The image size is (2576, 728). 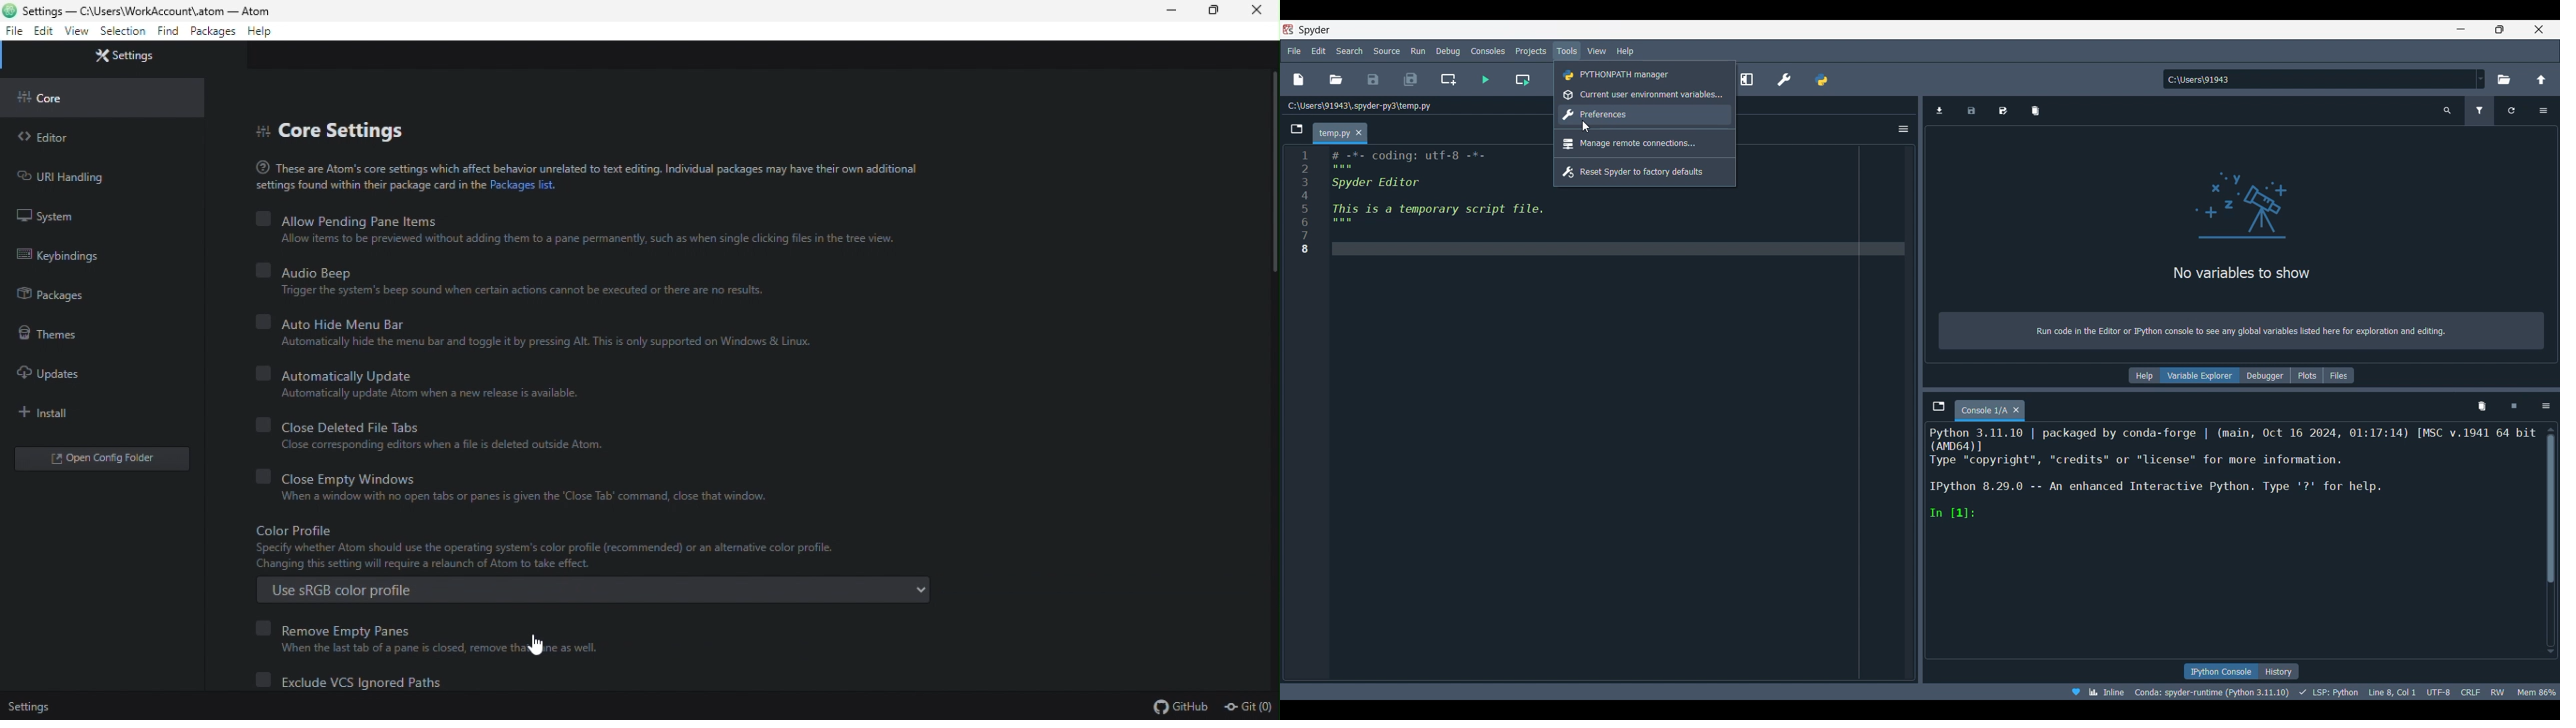 What do you see at coordinates (1940, 111) in the screenshot?
I see `Import data` at bounding box center [1940, 111].